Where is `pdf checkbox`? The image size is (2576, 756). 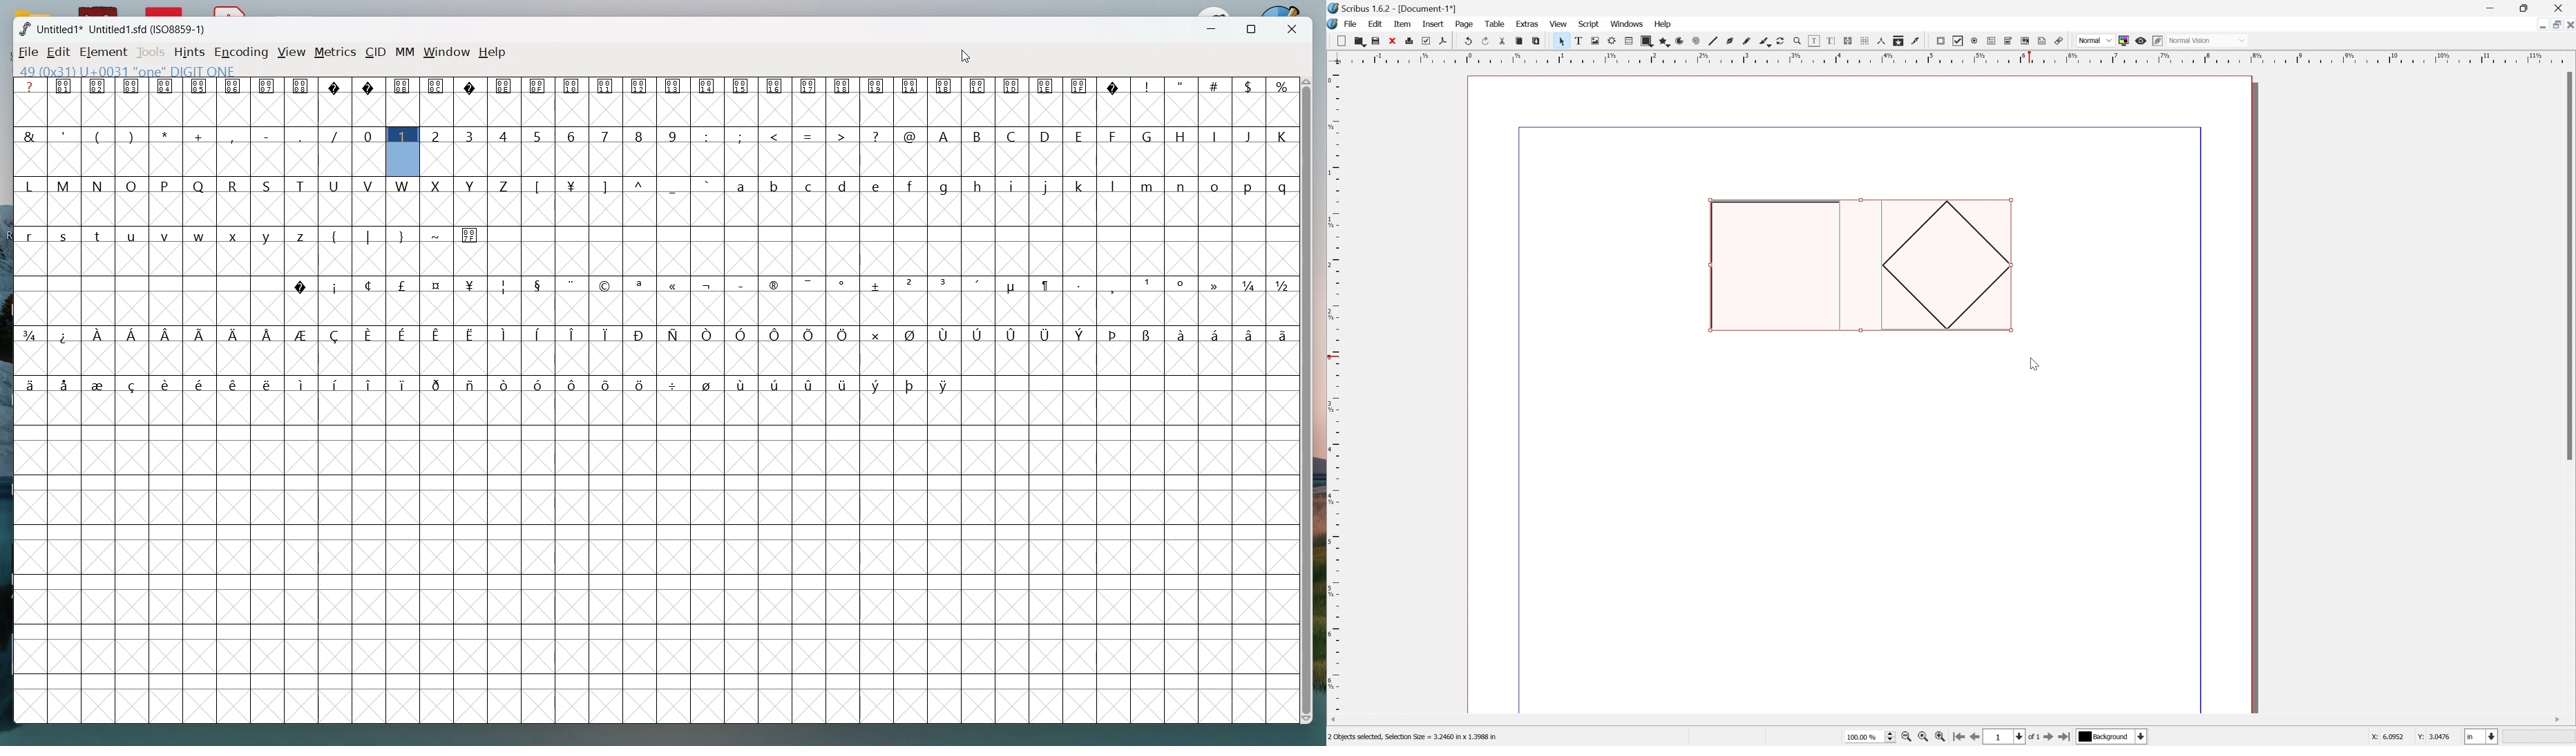
pdf checkbox is located at coordinates (1957, 41).